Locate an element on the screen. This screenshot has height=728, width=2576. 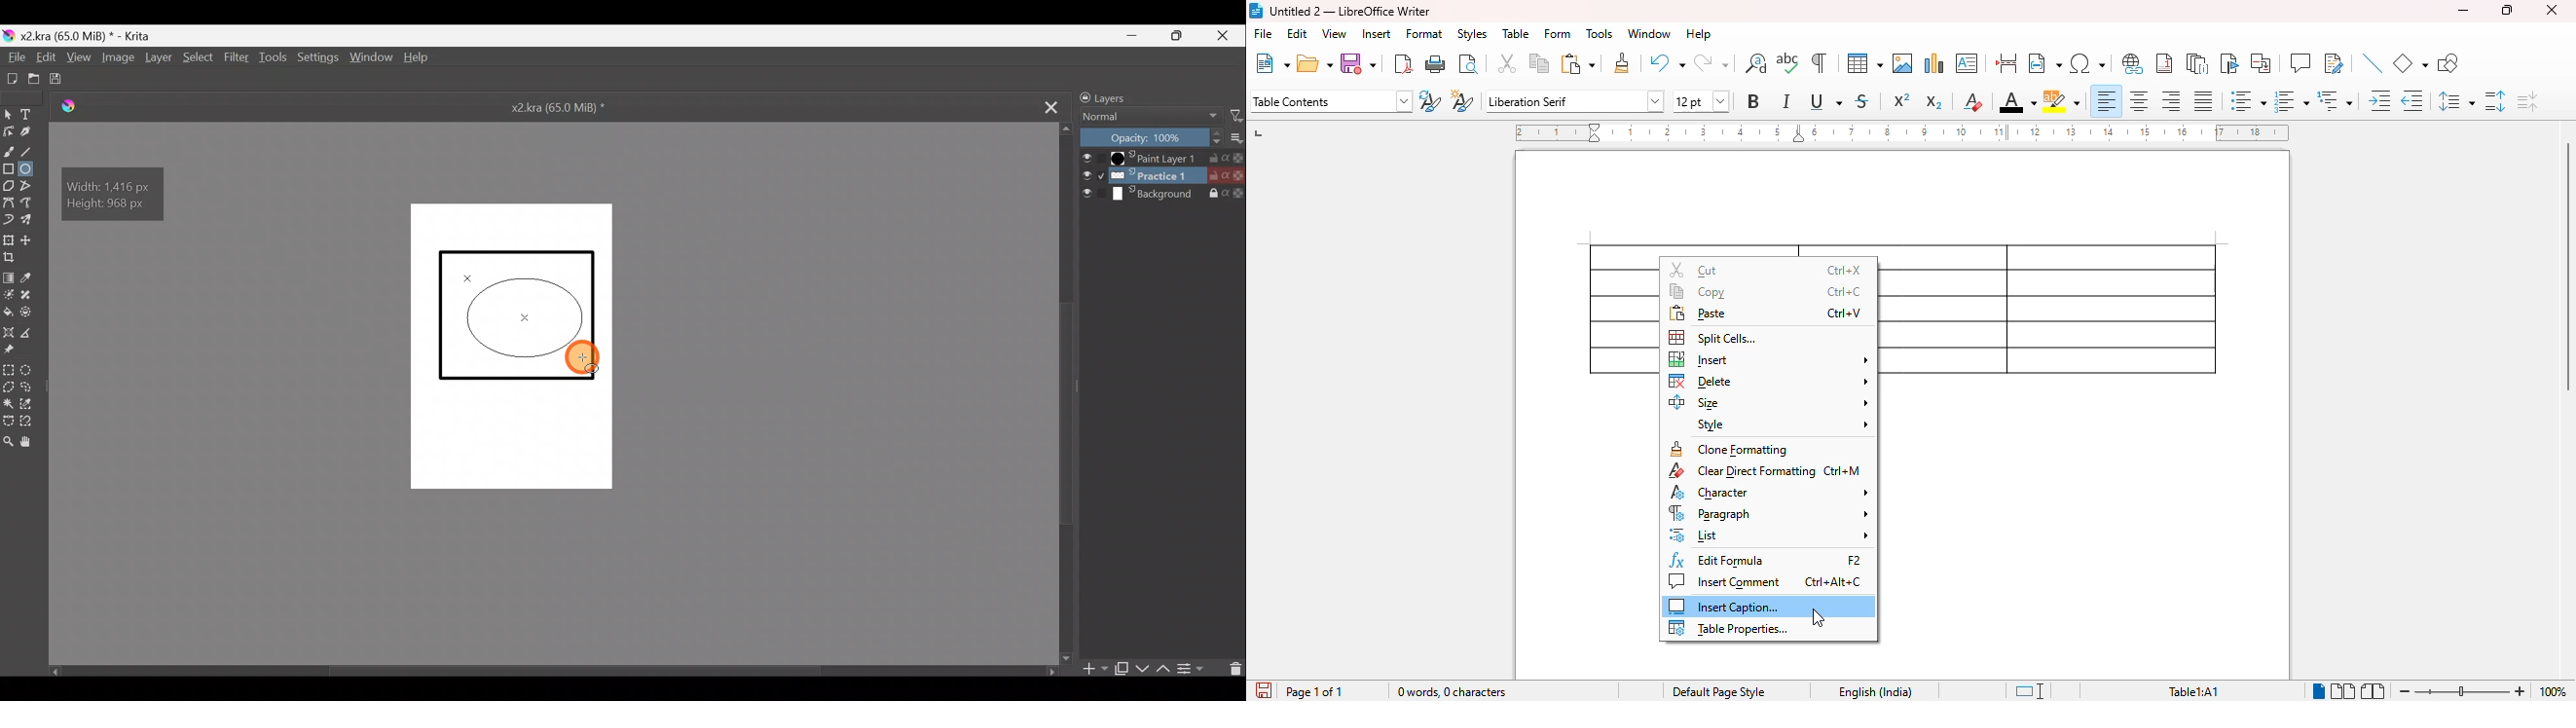
page style is located at coordinates (1719, 691).